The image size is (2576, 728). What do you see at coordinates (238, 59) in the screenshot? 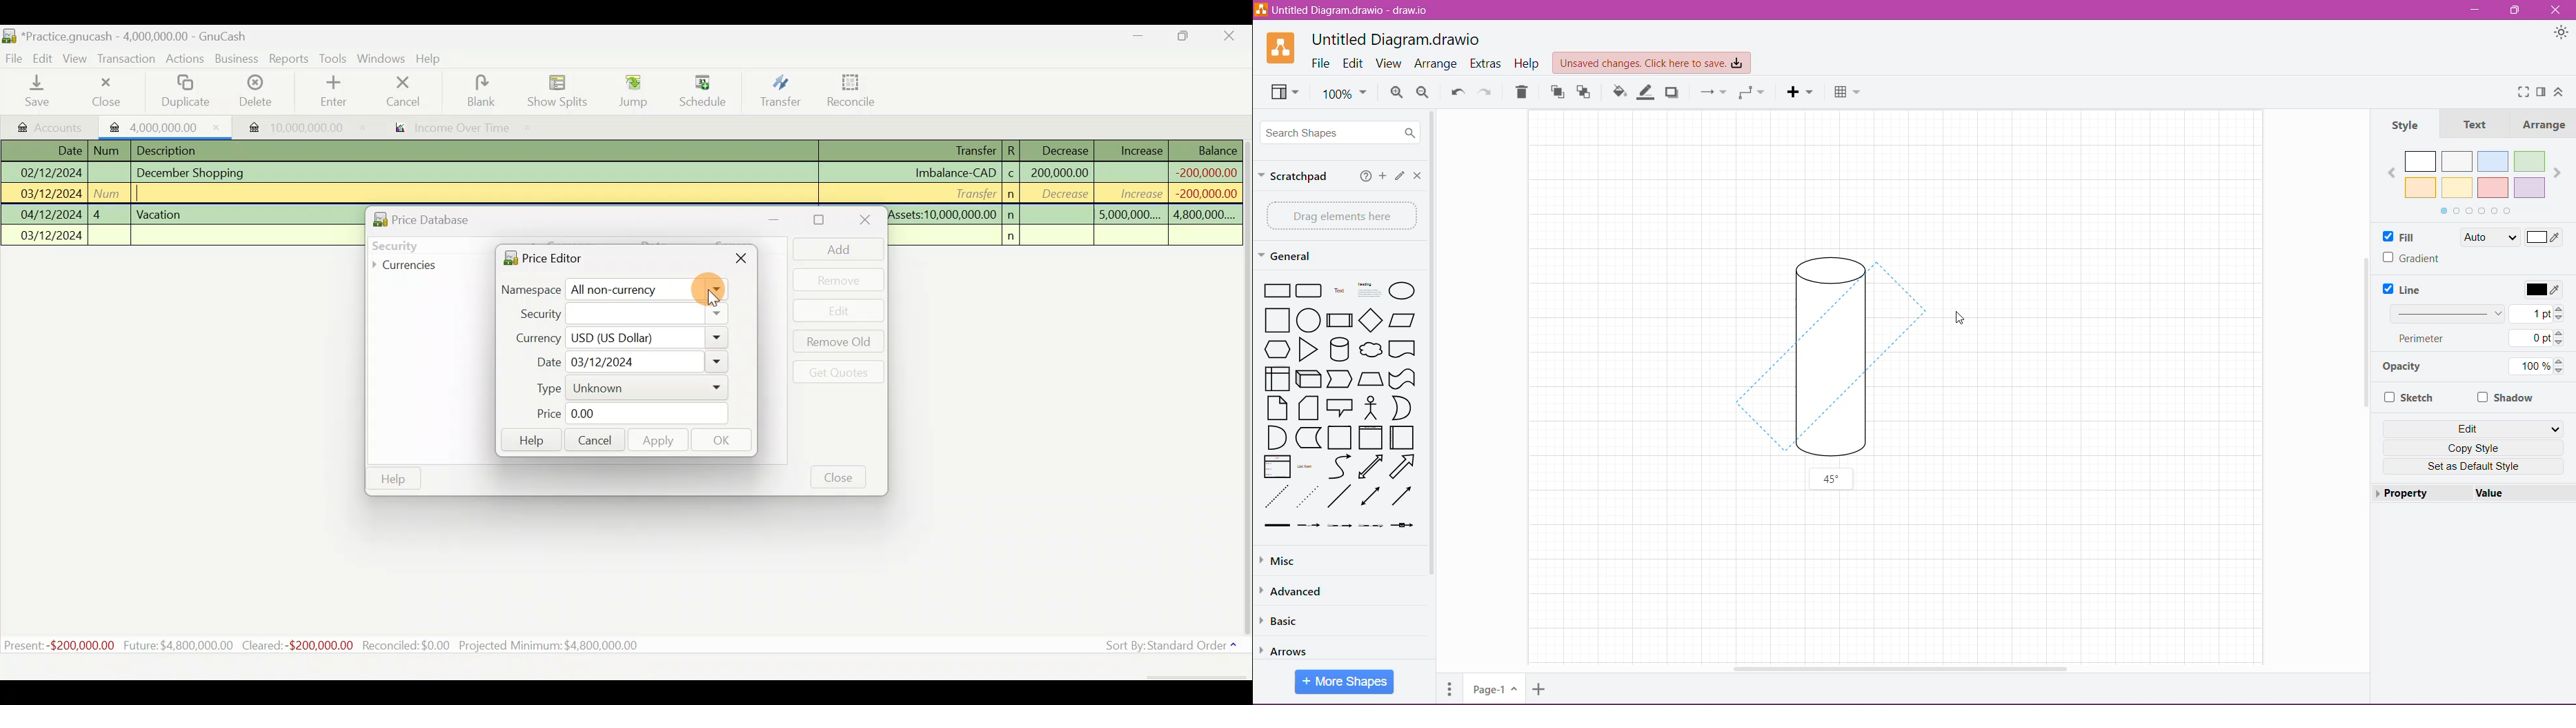
I see `Business` at bounding box center [238, 59].